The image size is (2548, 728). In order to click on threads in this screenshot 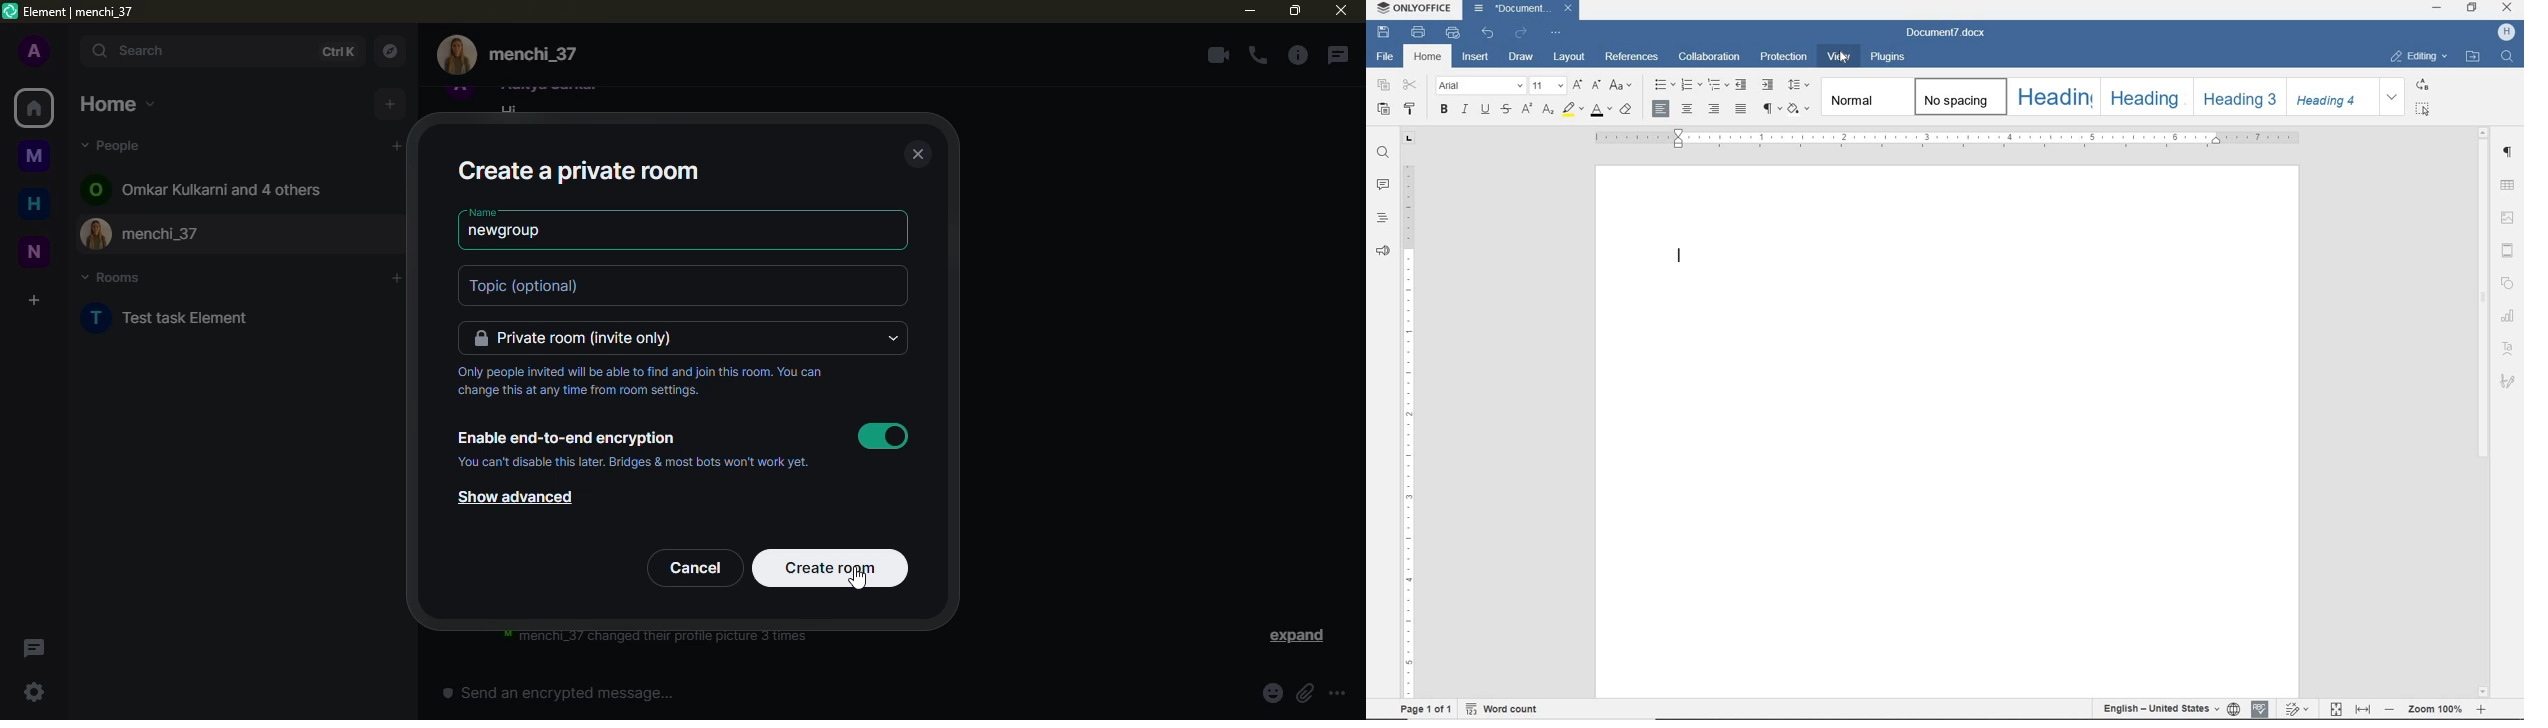, I will do `click(1337, 55)`.